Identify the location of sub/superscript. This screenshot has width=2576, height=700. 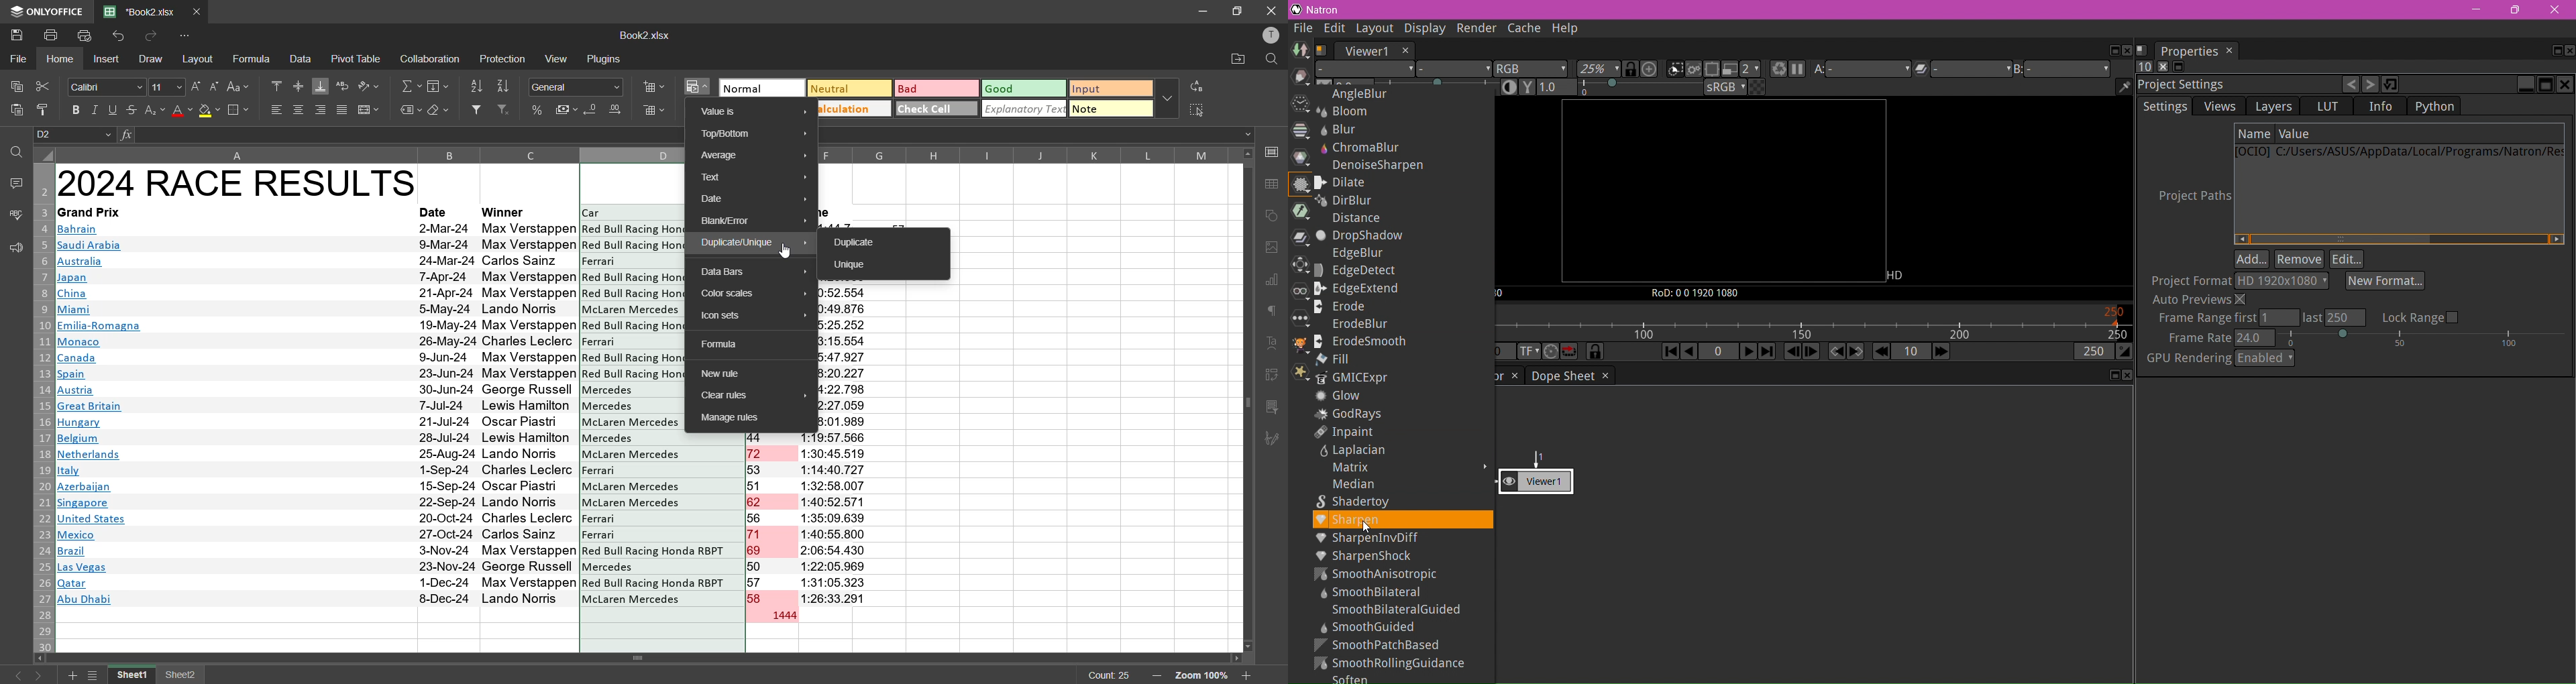
(153, 109).